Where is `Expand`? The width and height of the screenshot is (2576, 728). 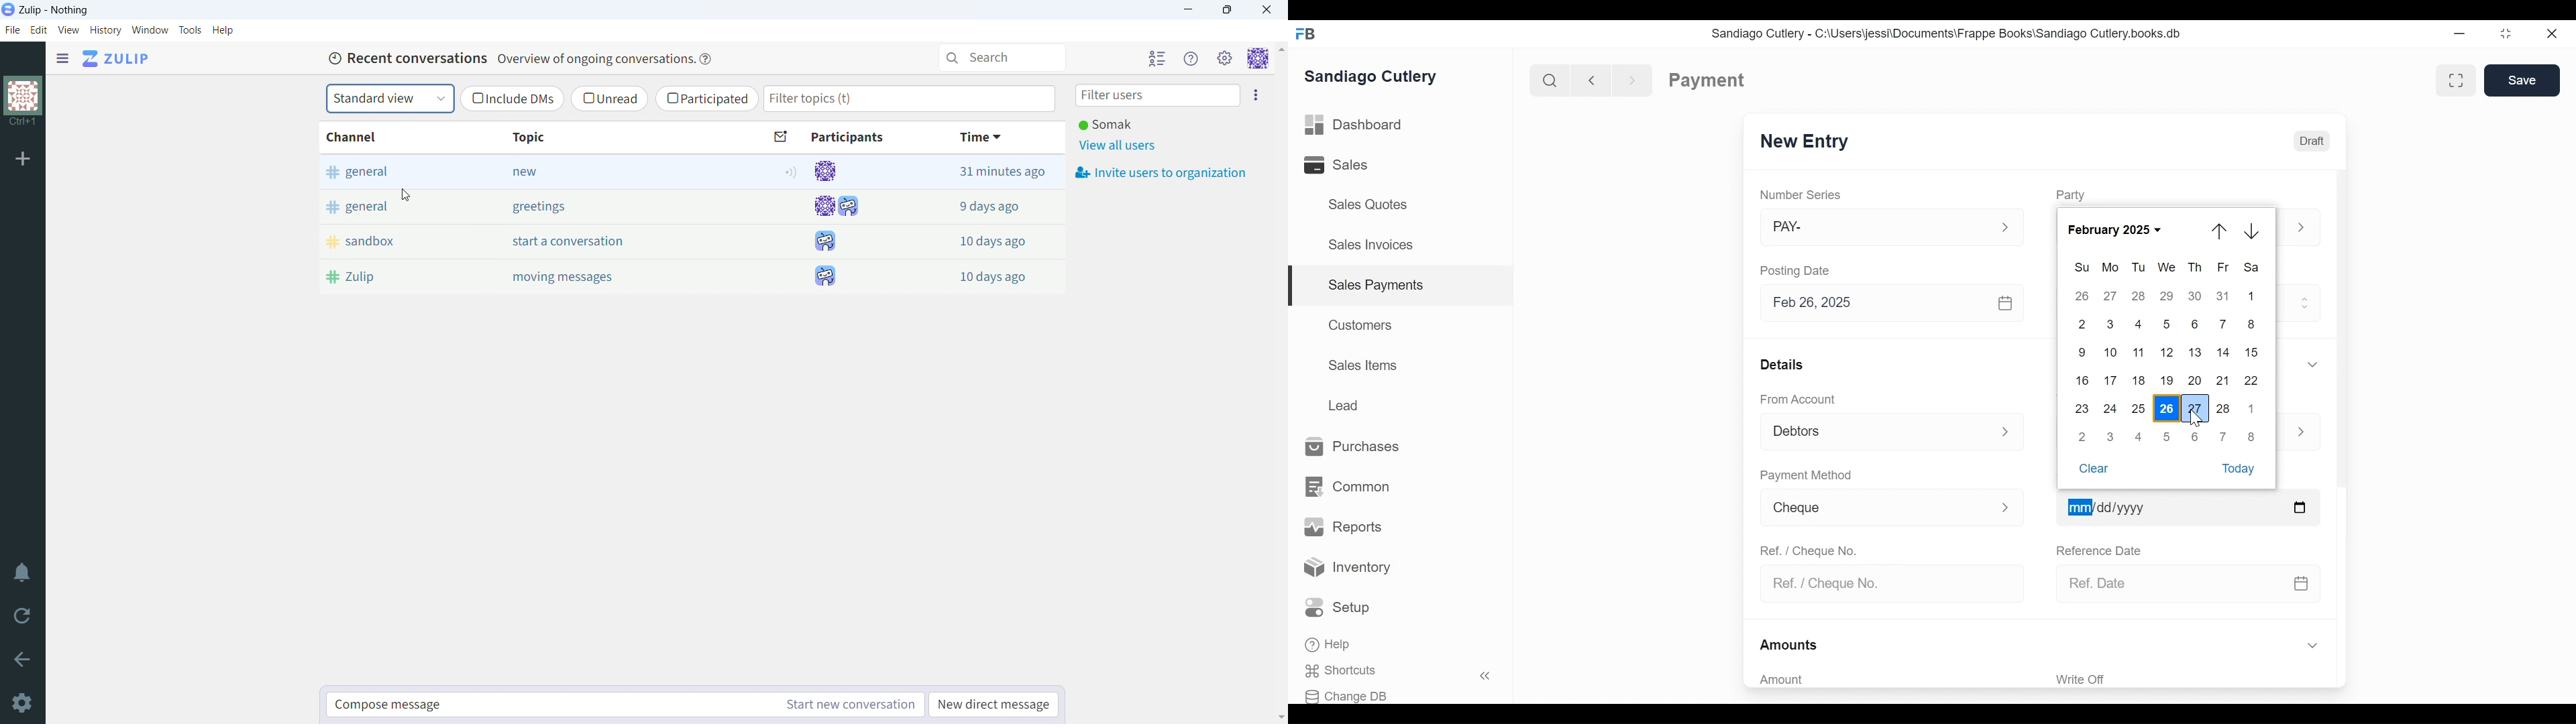 Expand is located at coordinates (2300, 432).